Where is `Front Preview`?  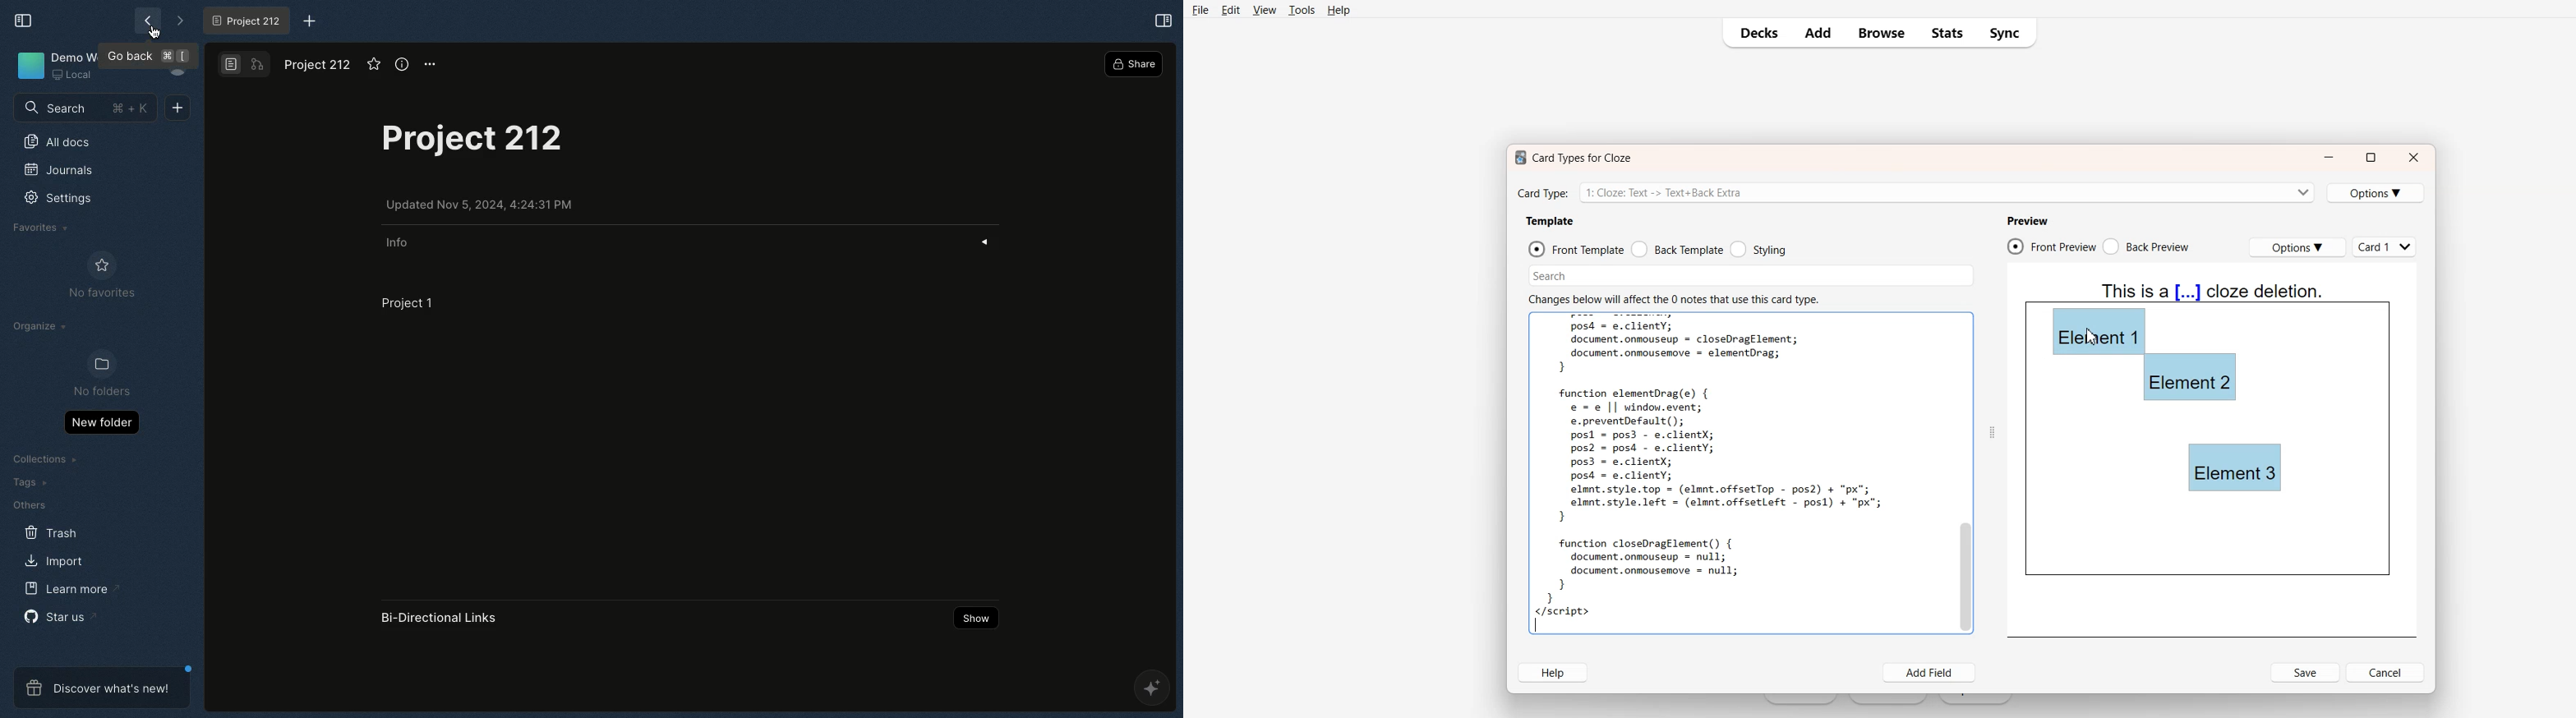
Front Preview is located at coordinates (2052, 246).